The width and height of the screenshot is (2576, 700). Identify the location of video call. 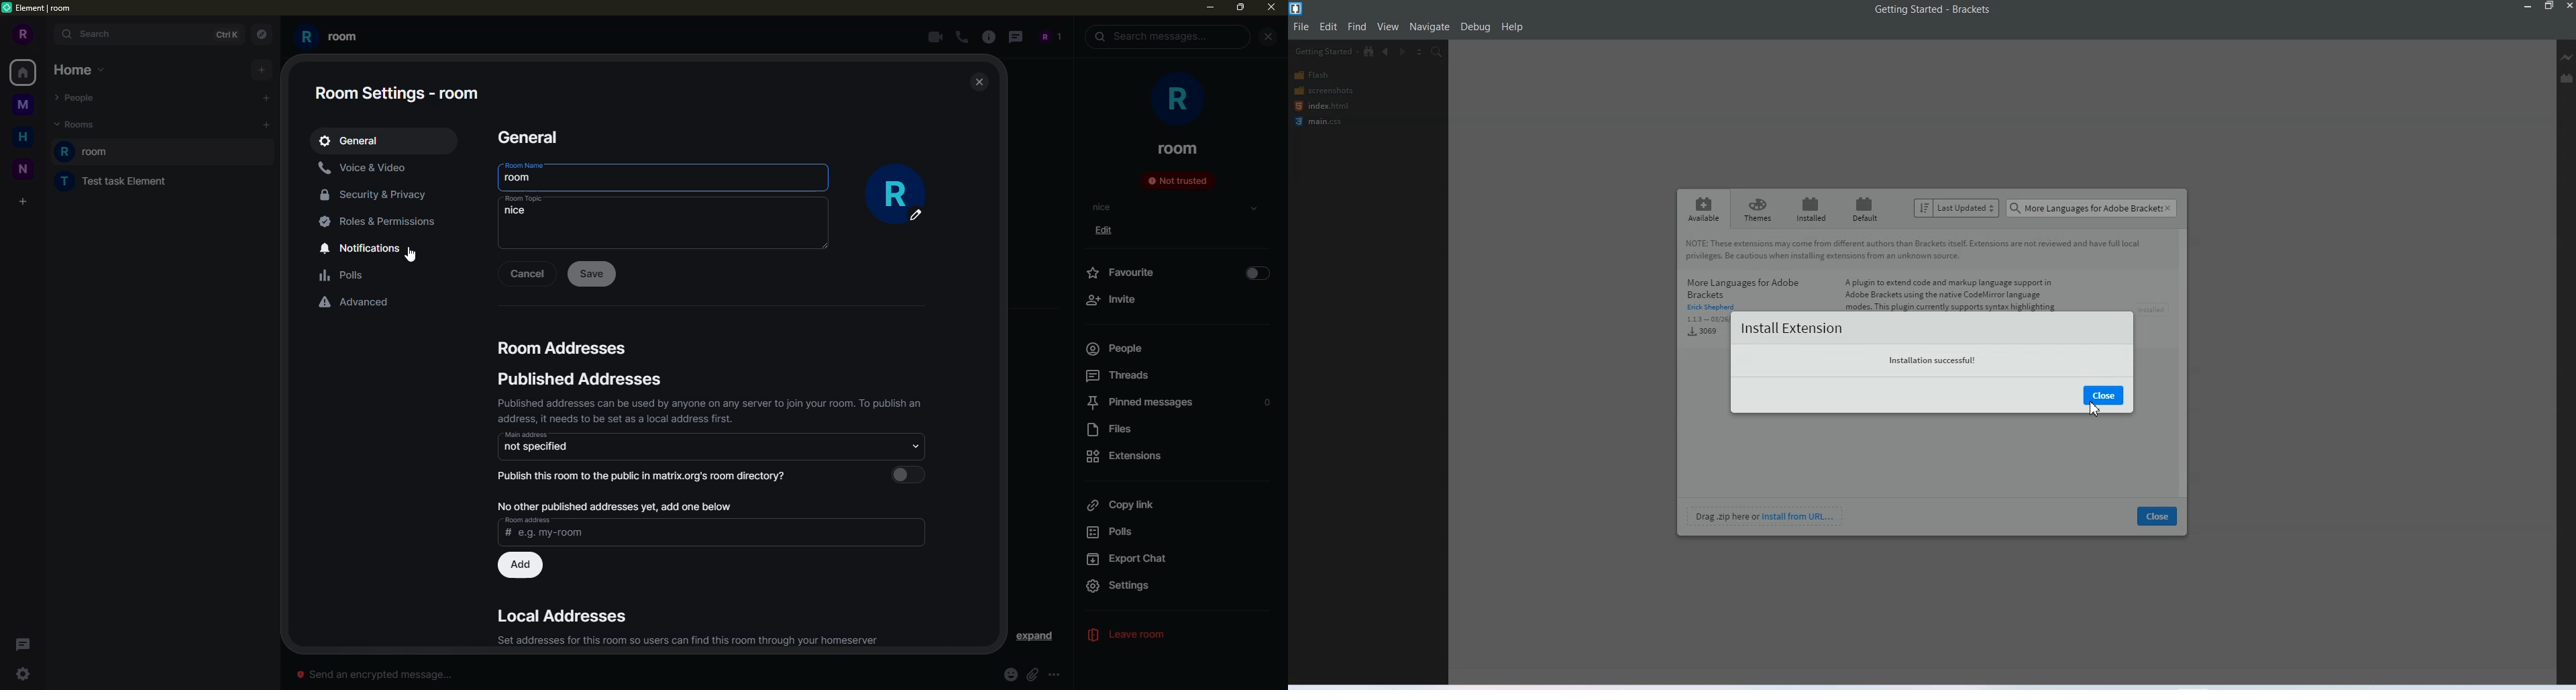
(932, 37).